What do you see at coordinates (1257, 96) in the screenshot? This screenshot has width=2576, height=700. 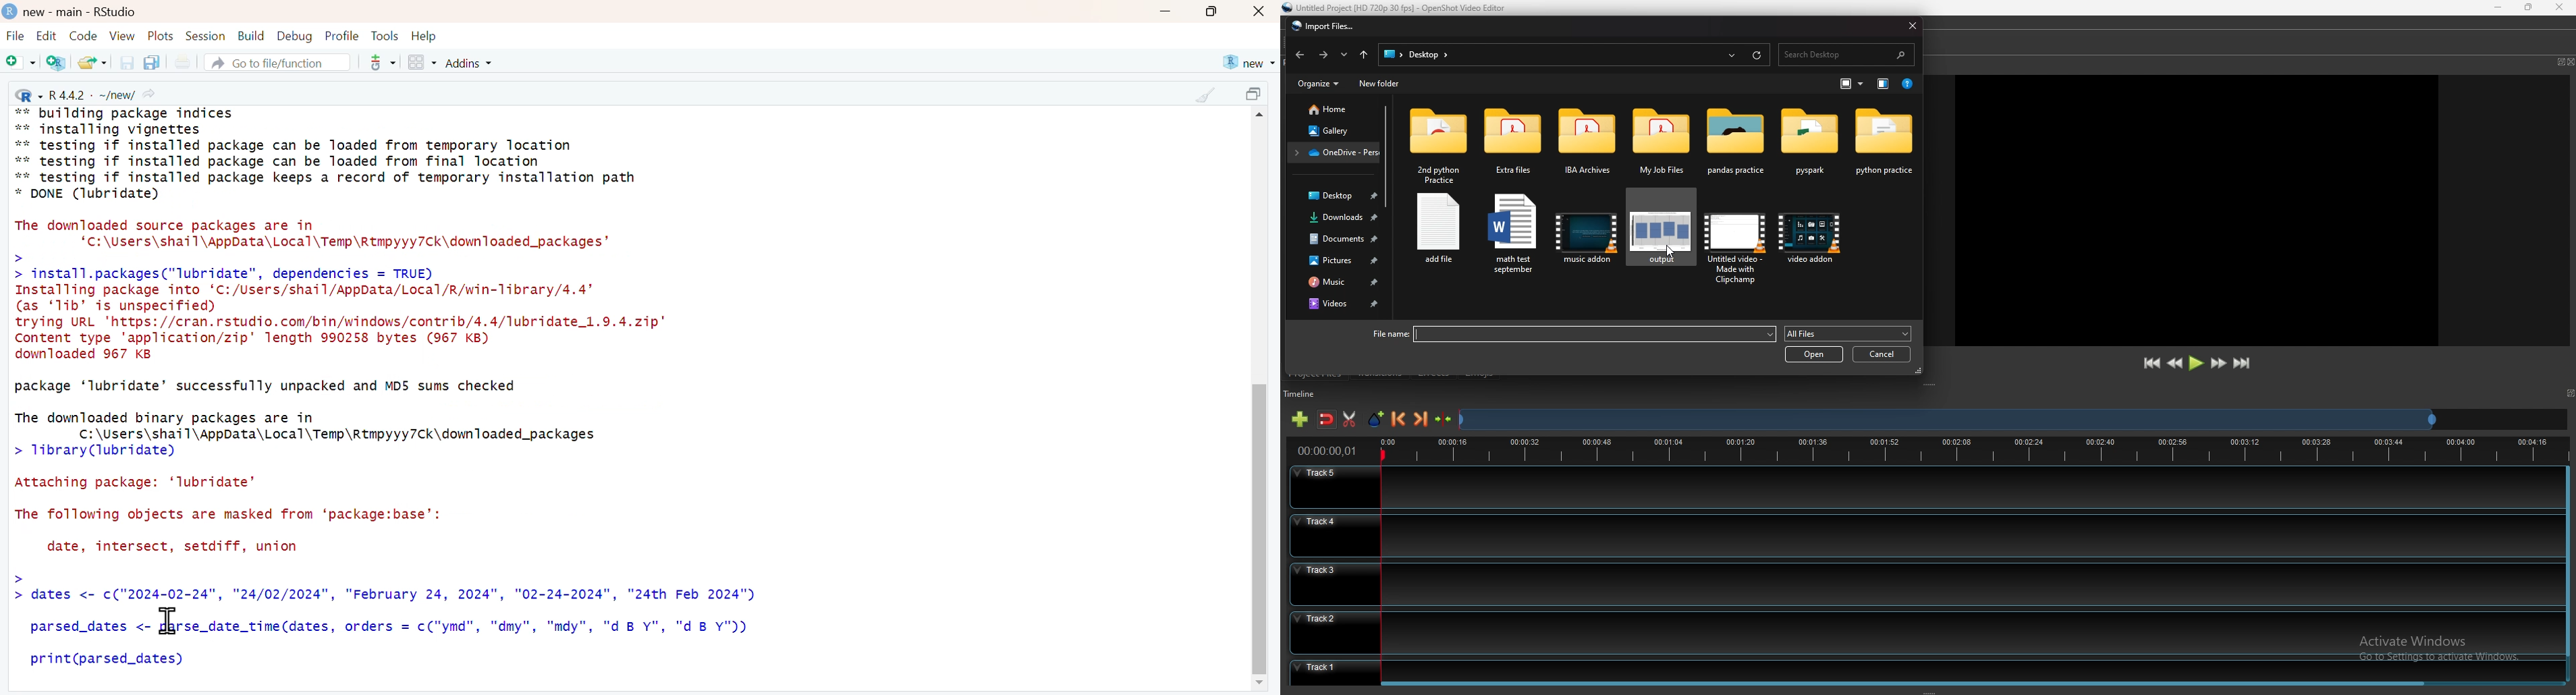 I see `maximize` at bounding box center [1257, 96].